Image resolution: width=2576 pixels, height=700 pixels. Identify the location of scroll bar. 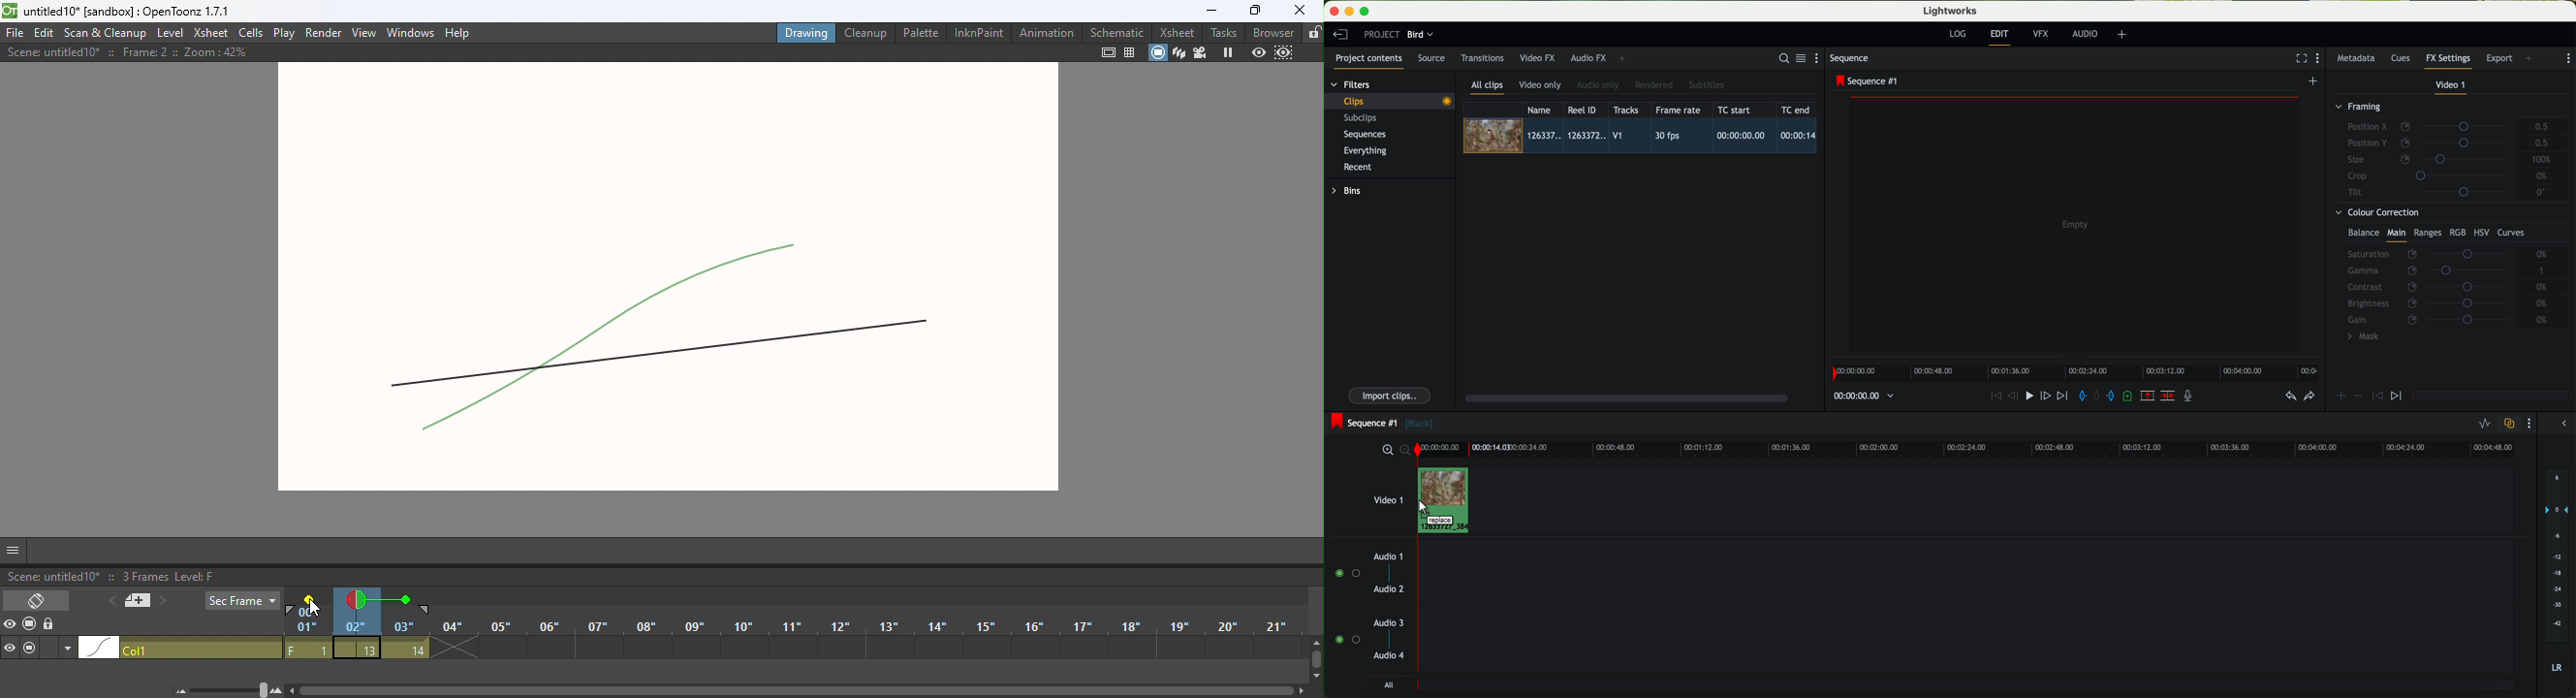
(1625, 397).